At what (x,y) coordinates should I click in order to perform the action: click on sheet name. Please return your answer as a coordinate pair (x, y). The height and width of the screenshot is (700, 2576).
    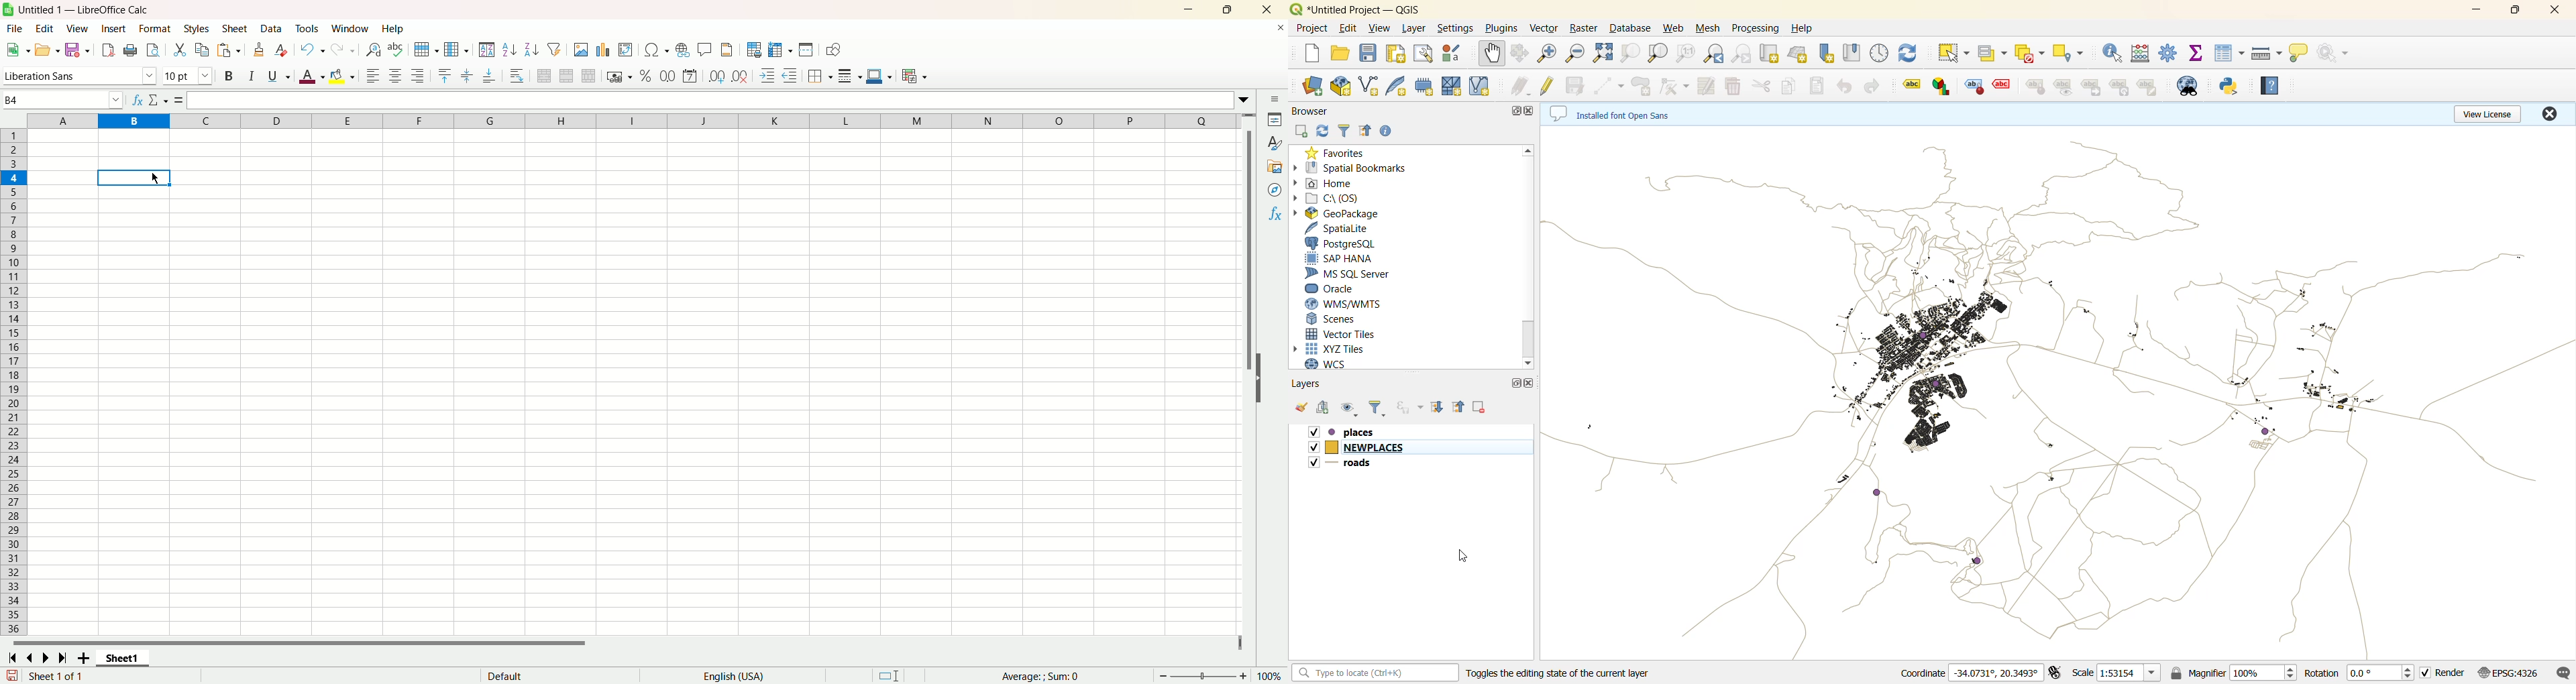
    Looking at the image, I should click on (127, 659).